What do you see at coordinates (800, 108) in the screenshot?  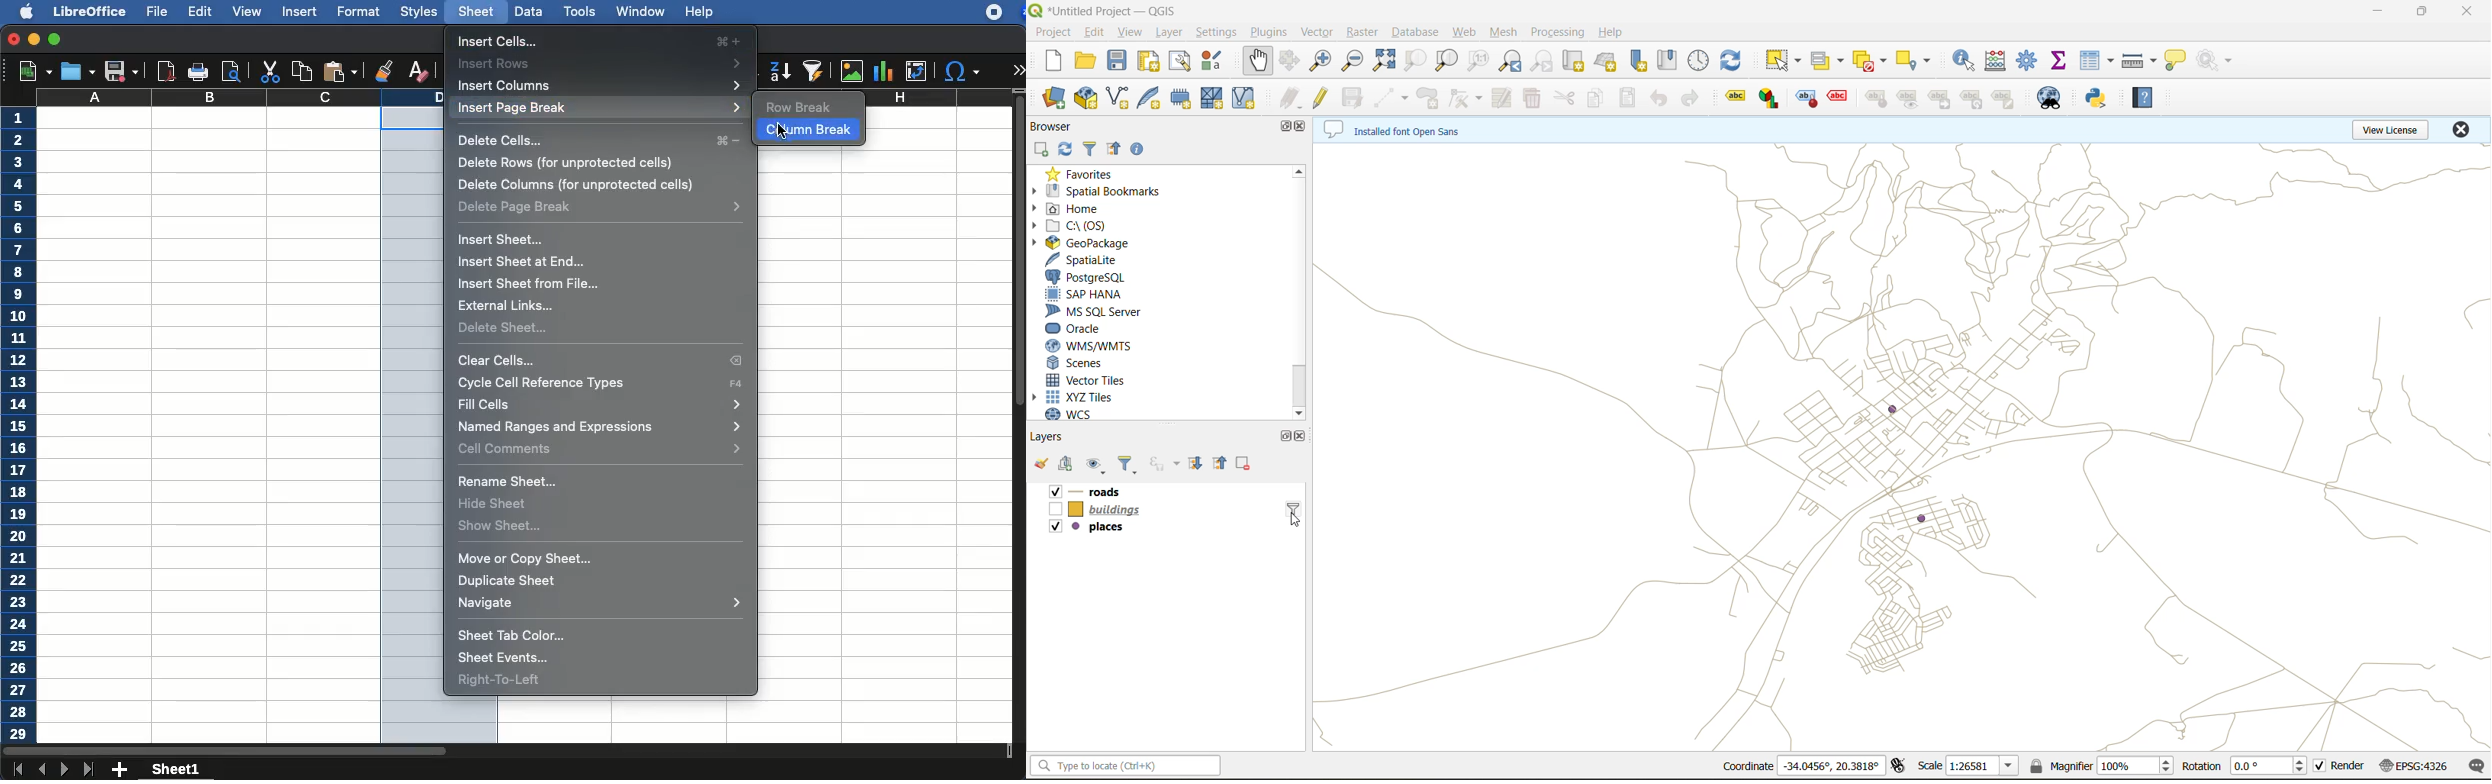 I see `row break` at bounding box center [800, 108].